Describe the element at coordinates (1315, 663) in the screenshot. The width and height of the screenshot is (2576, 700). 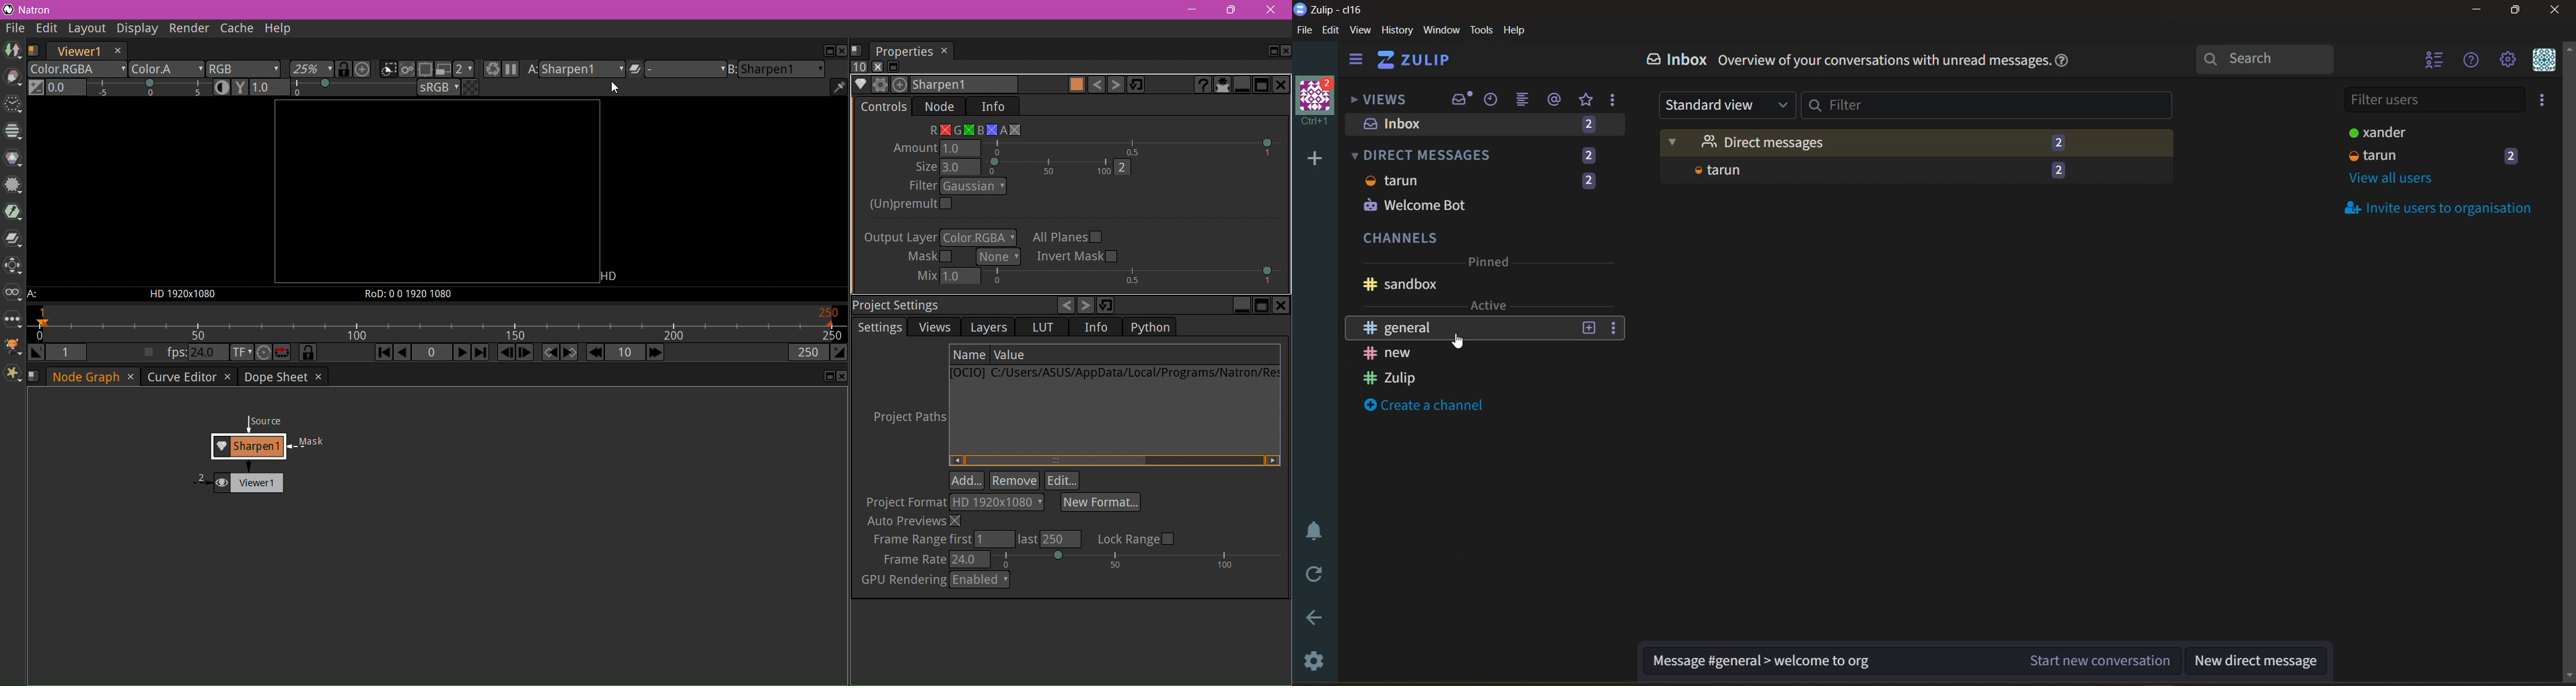
I see `settings` at that location.